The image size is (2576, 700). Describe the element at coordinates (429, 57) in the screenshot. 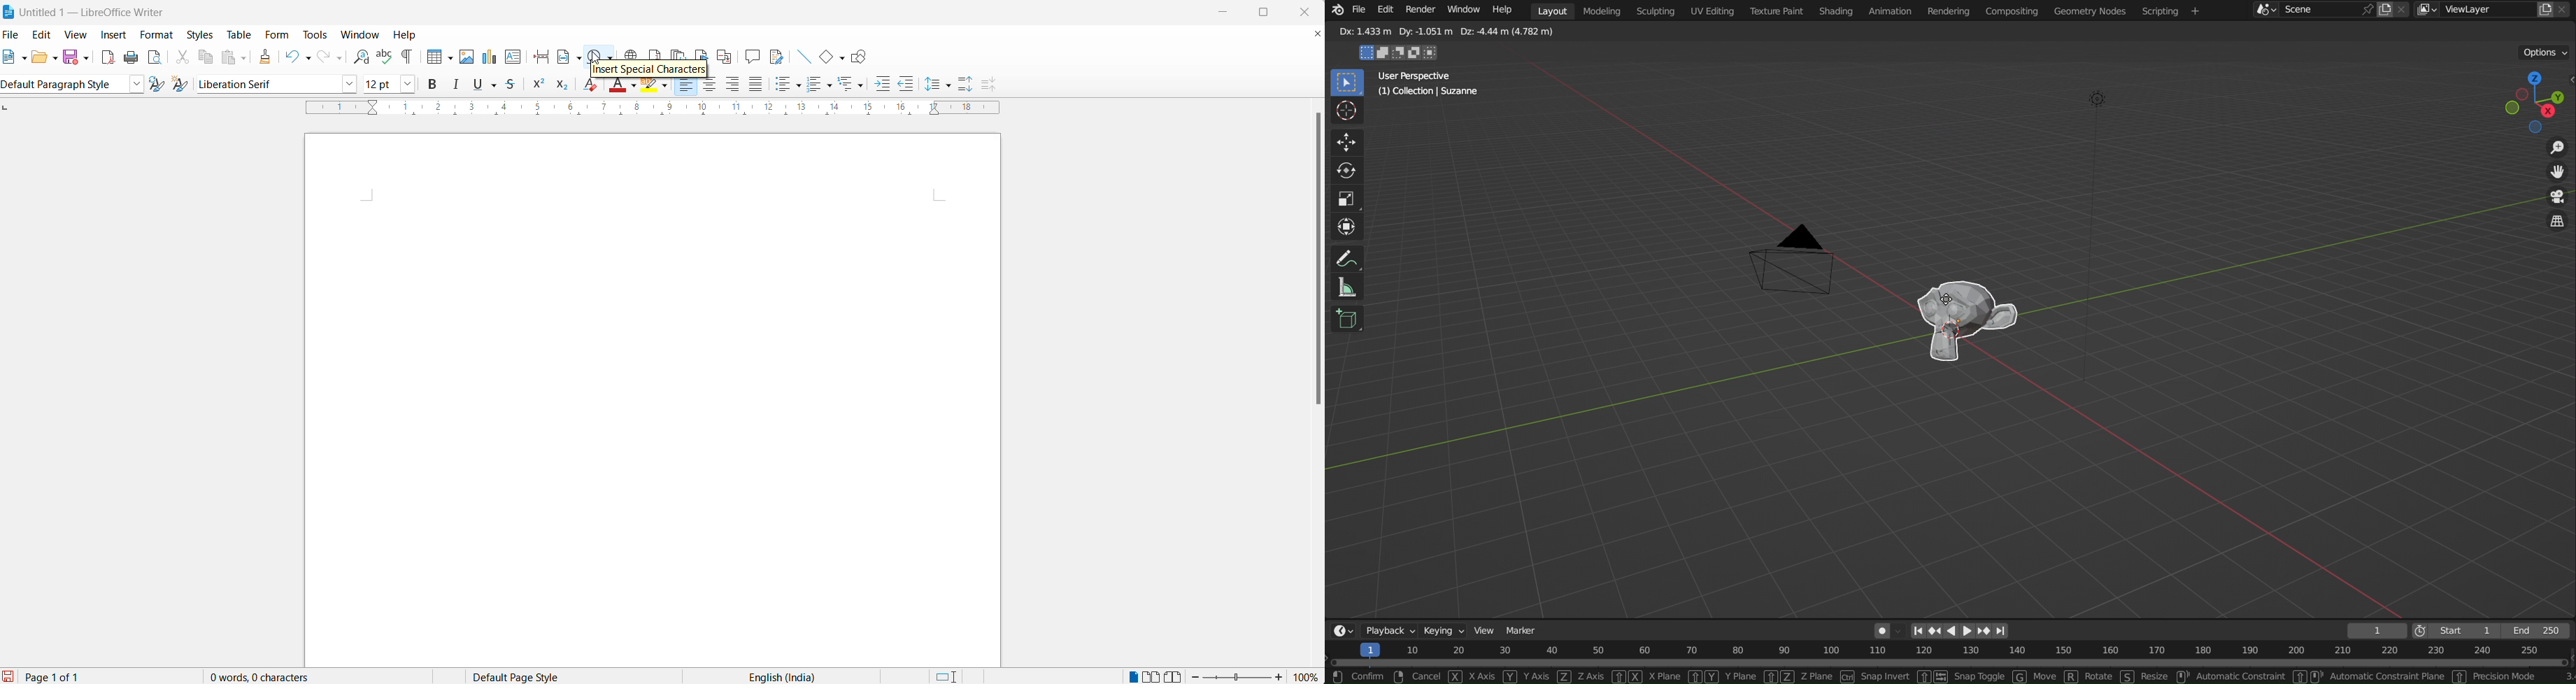

I see `insert table` at that location.